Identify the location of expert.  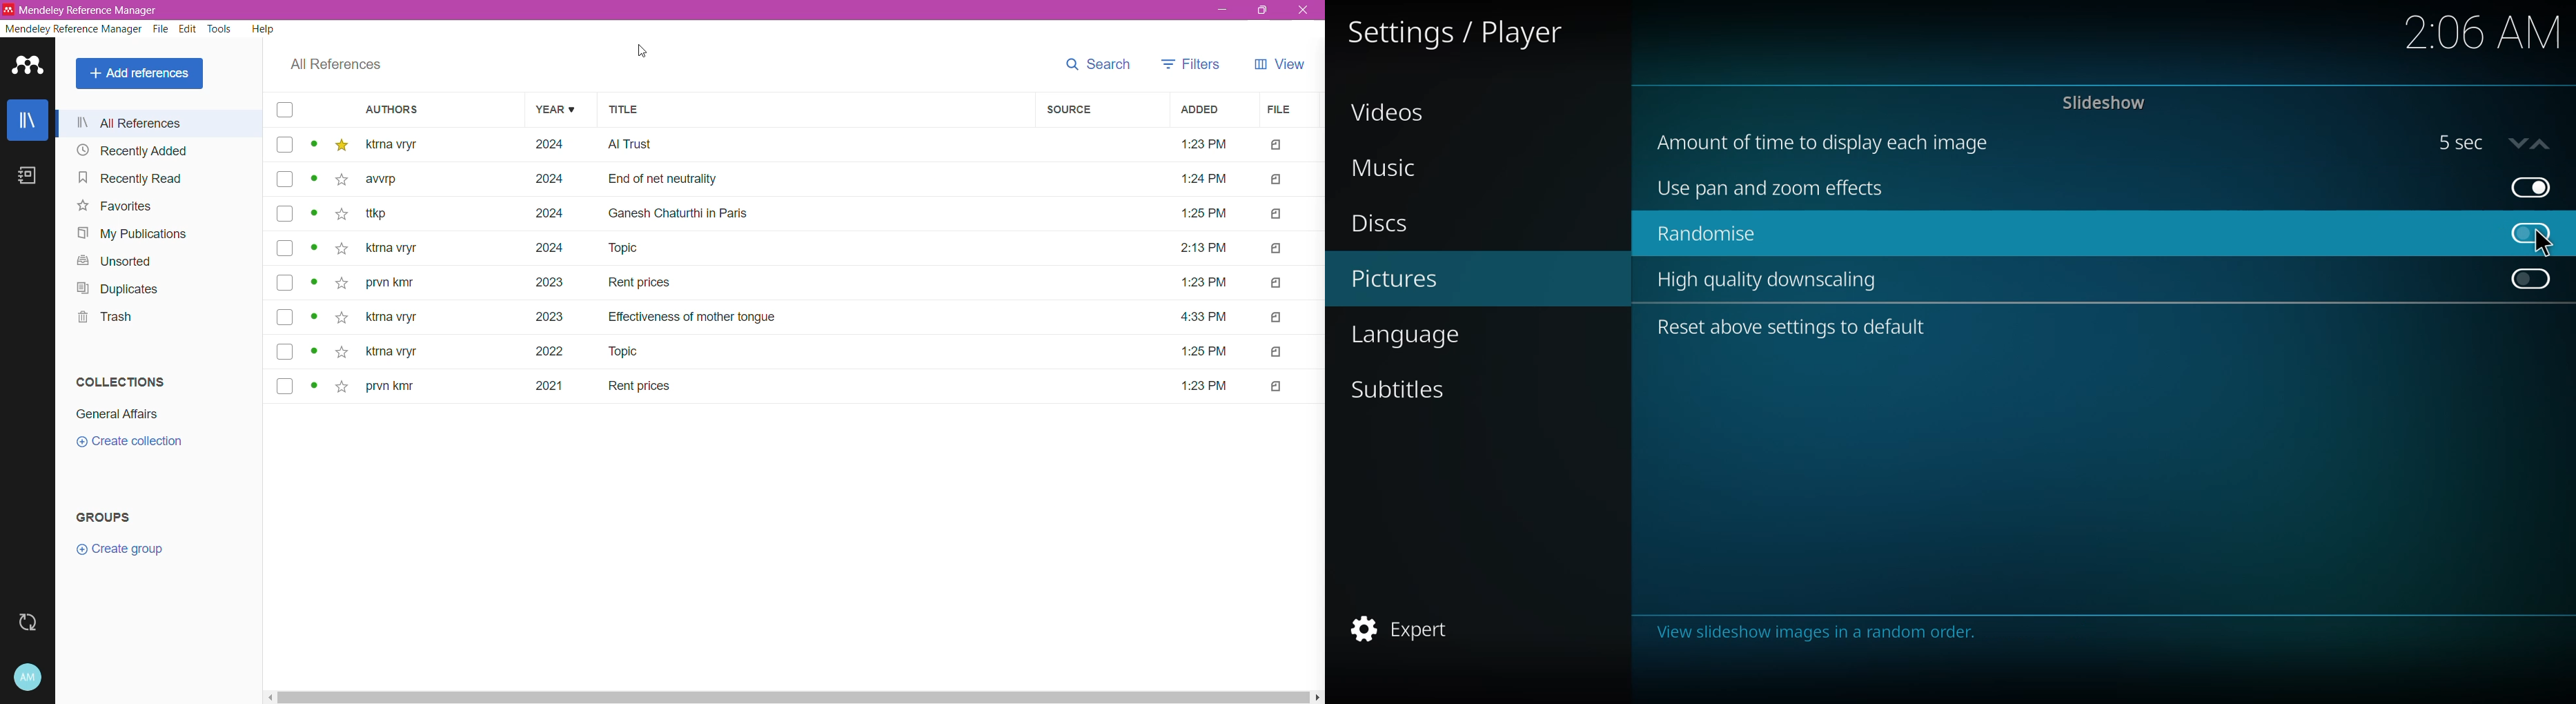
(1404, 627).